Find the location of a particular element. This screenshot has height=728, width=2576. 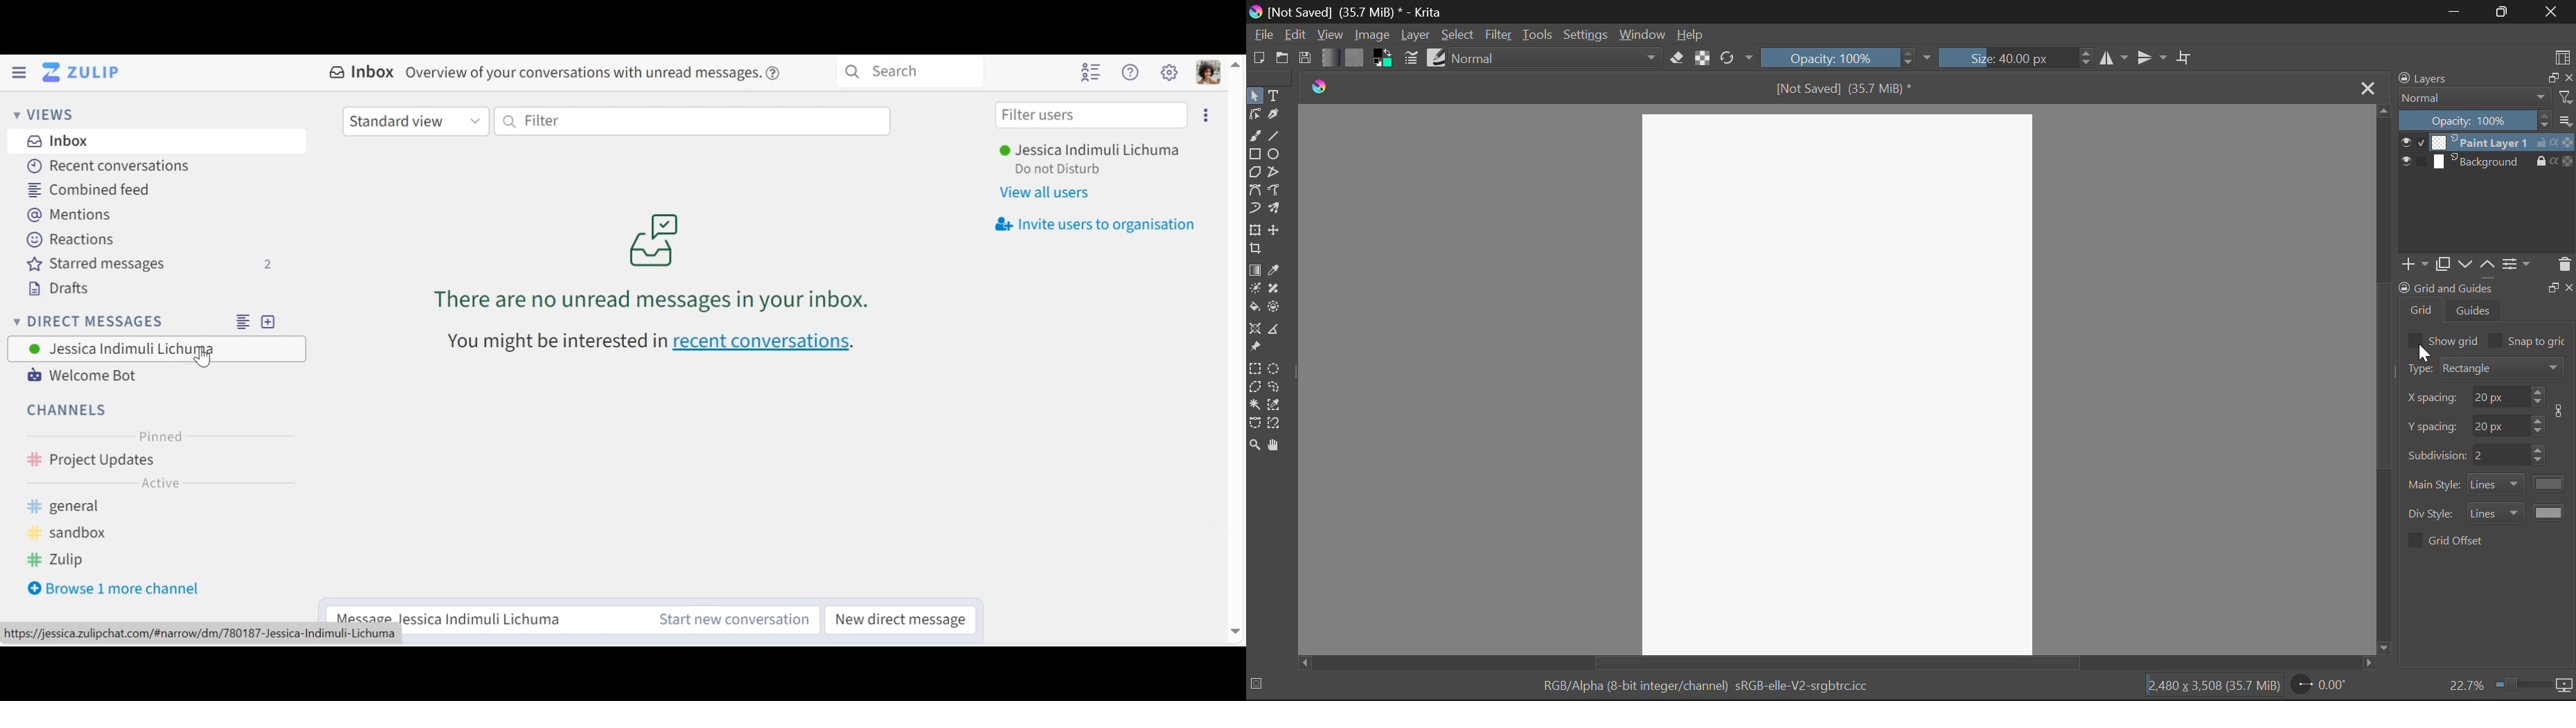

Krita Logo is located at coordinates (1320, 87).